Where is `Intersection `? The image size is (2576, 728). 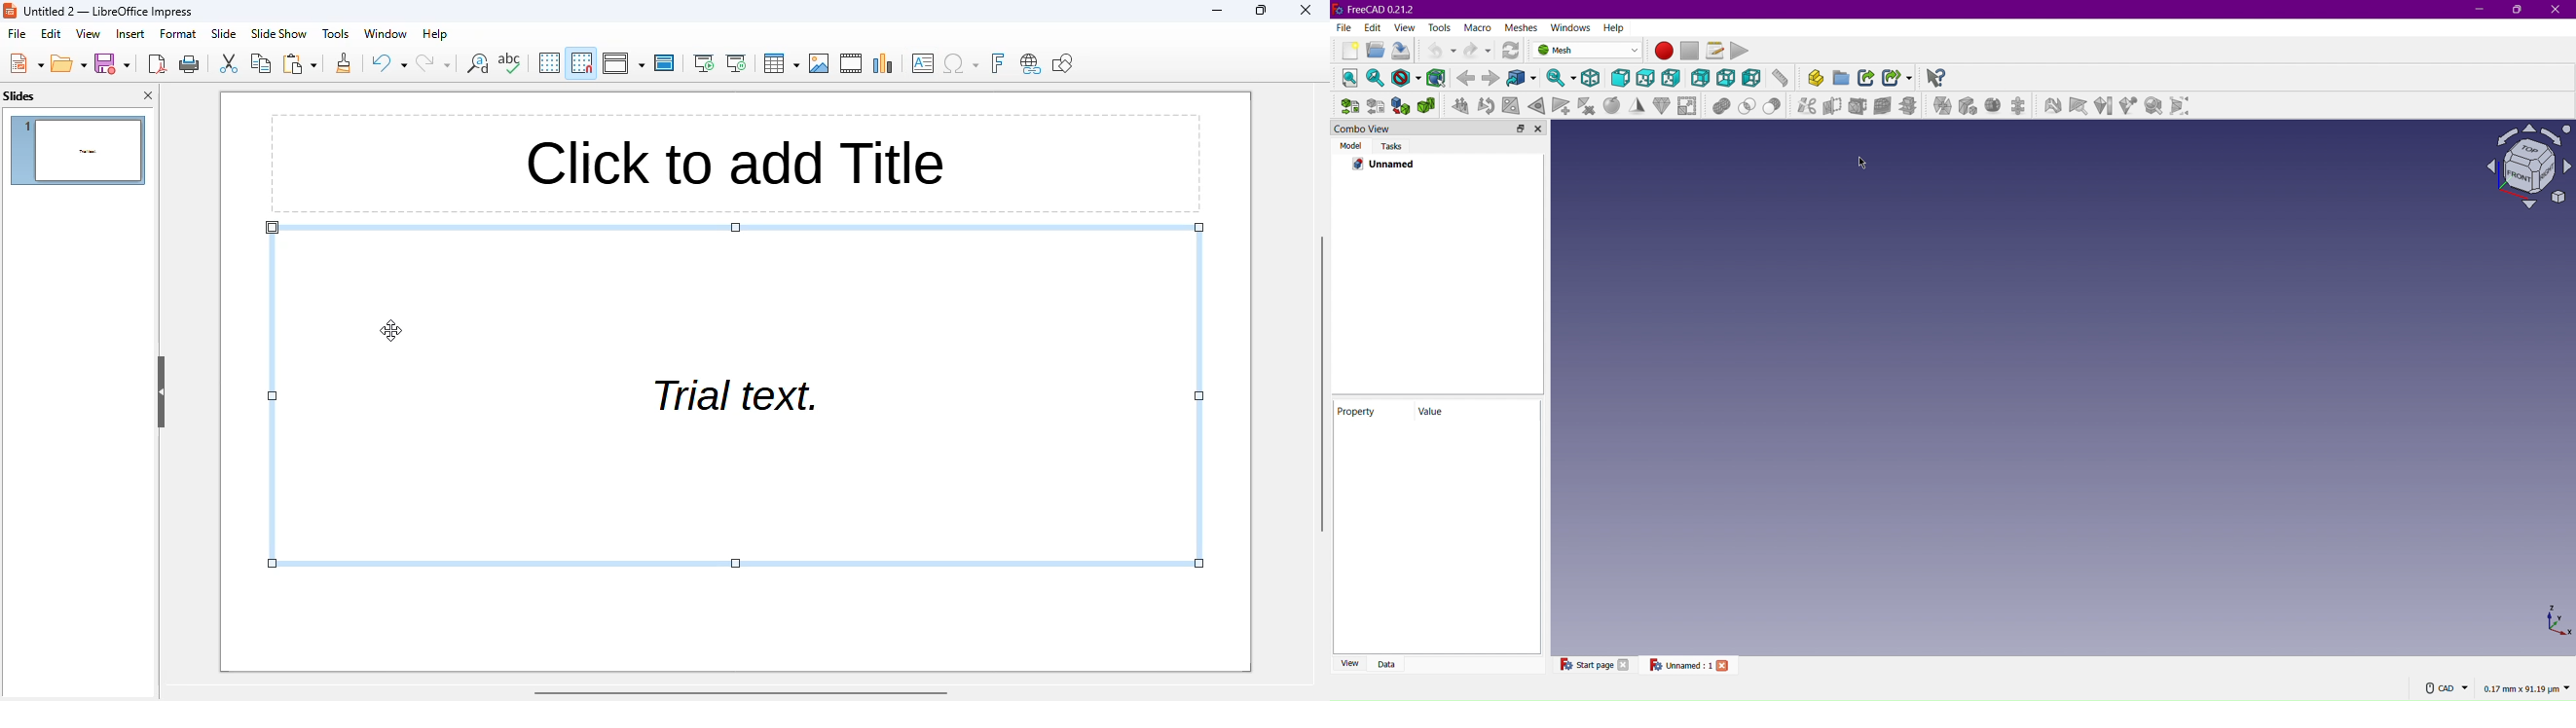
Intersection  is located at coordinates (1748, 105).